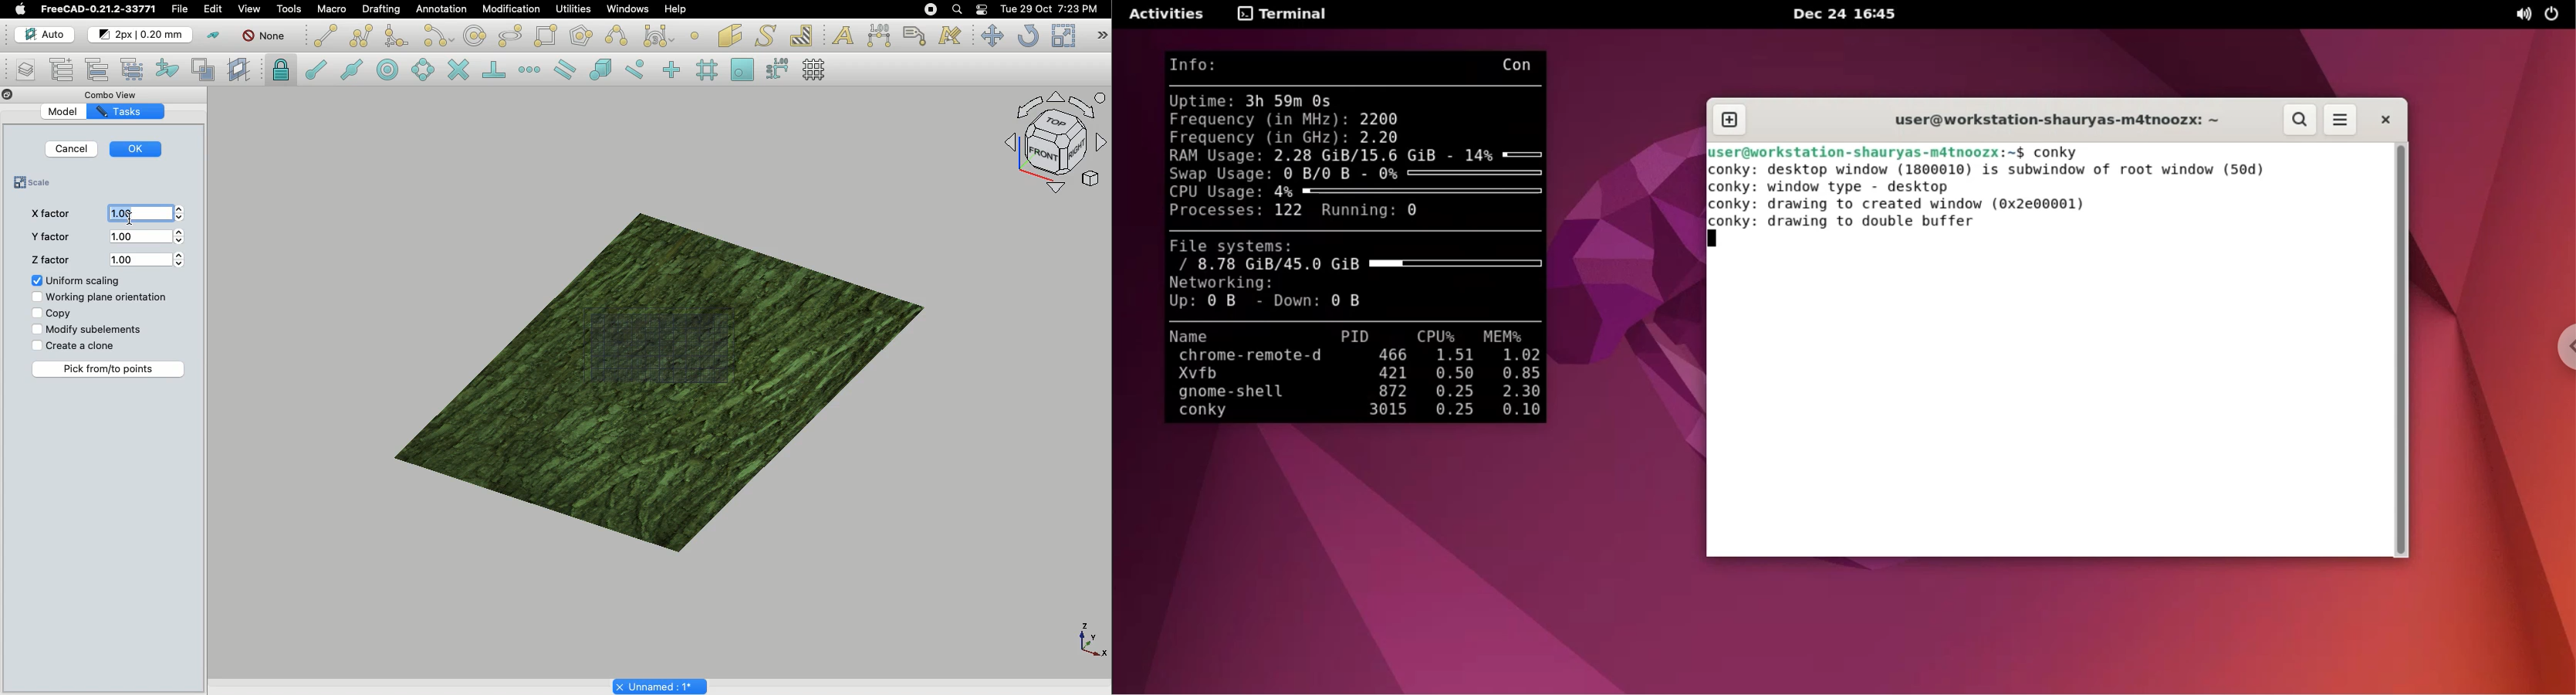  Describe the element at coordinates (1052, 145) in the screenshot. I see `Navigation styles` at that location.